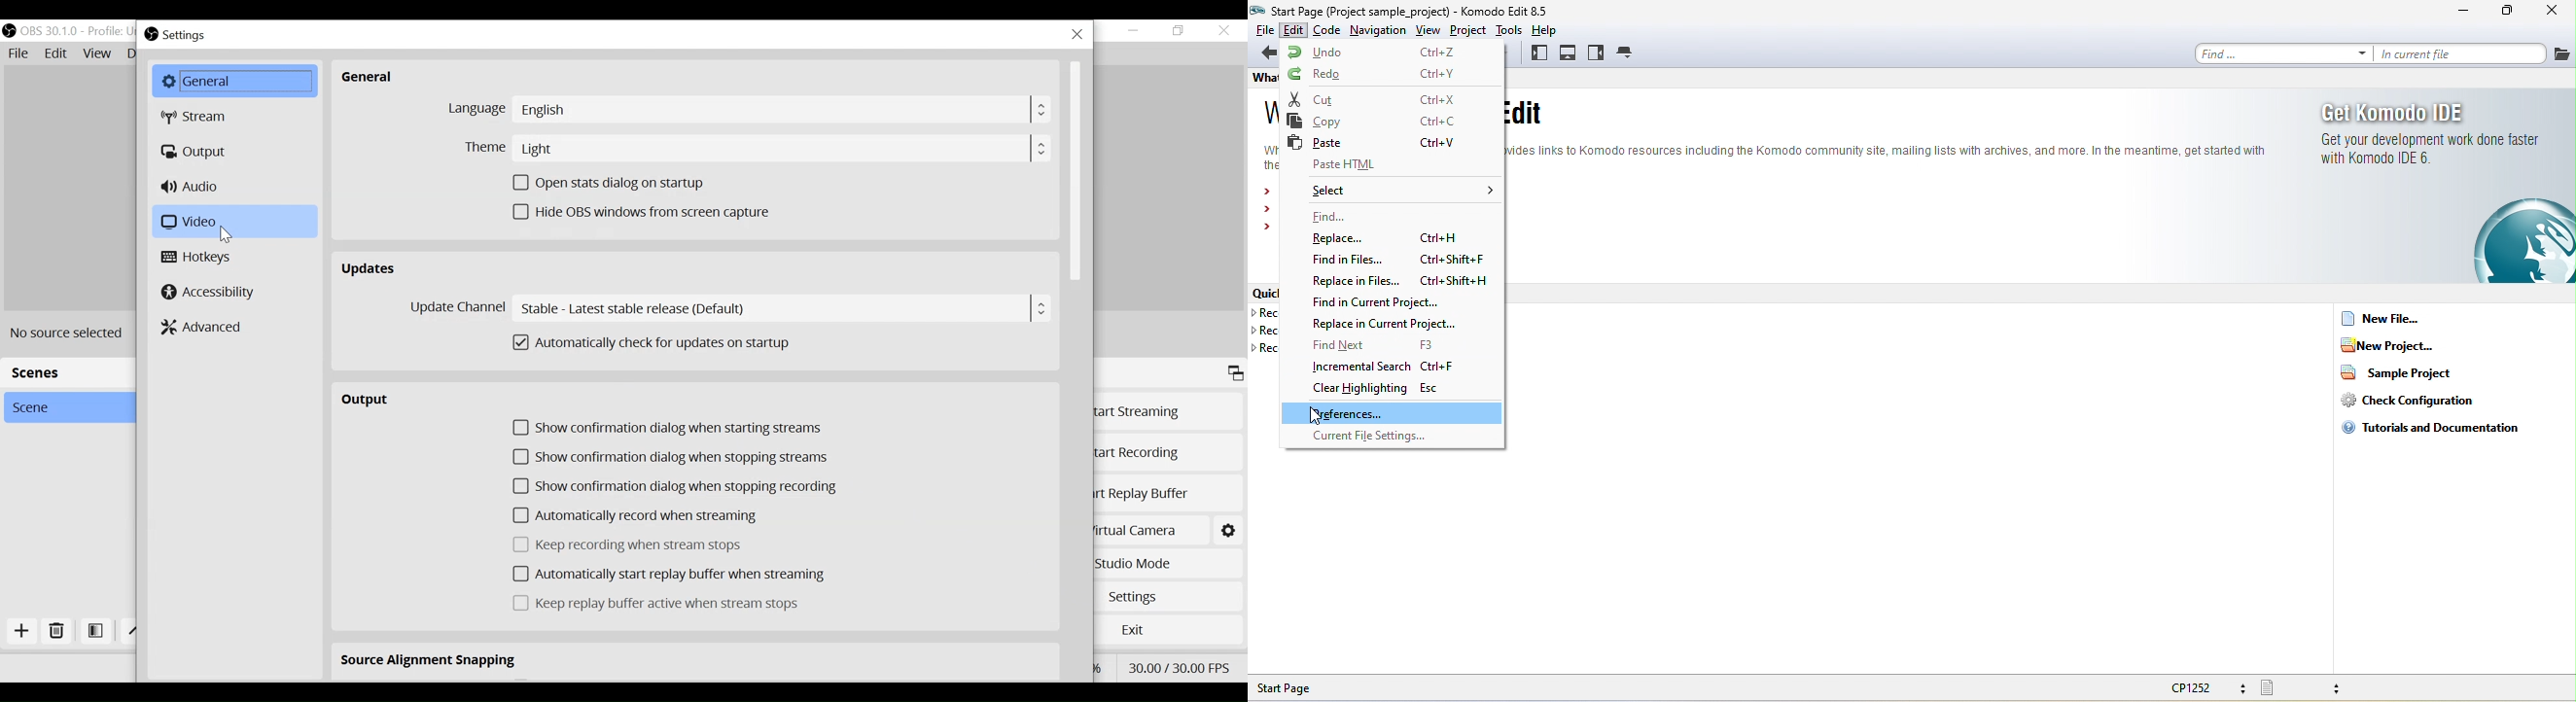  I want to click on General, so click(369, 77).